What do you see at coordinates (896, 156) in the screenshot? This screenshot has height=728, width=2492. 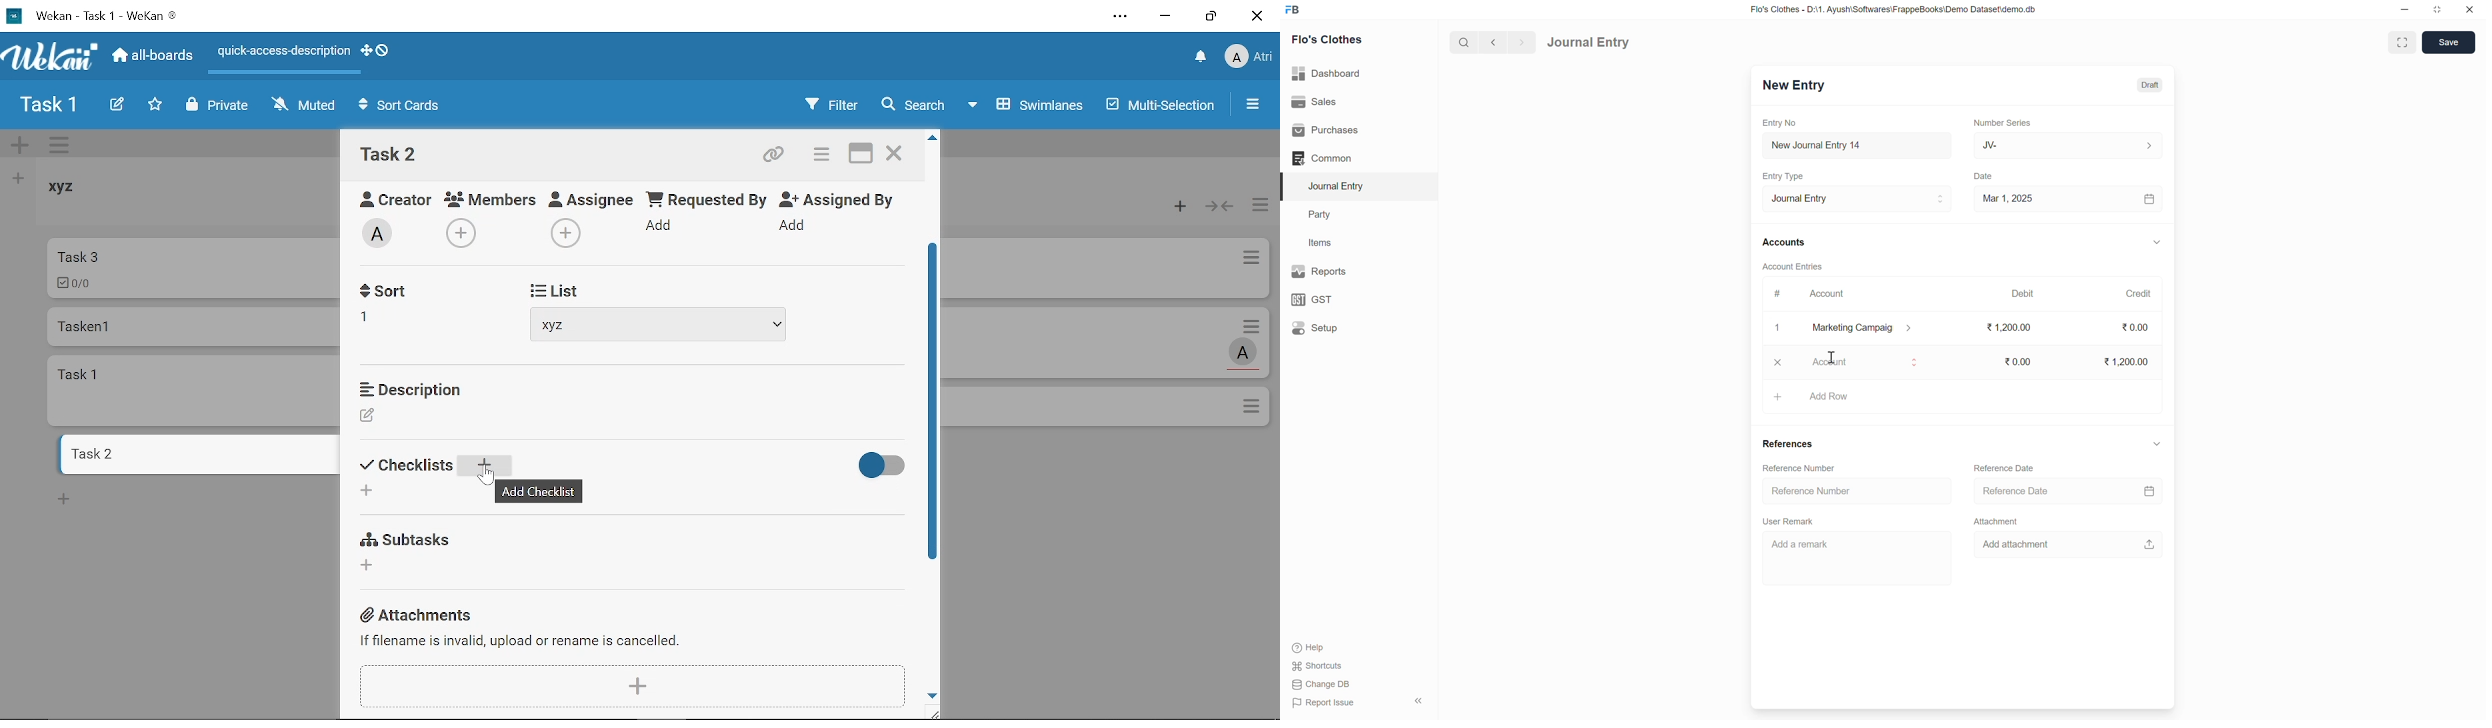 I see `Close card` at bounding box center [896, 156].